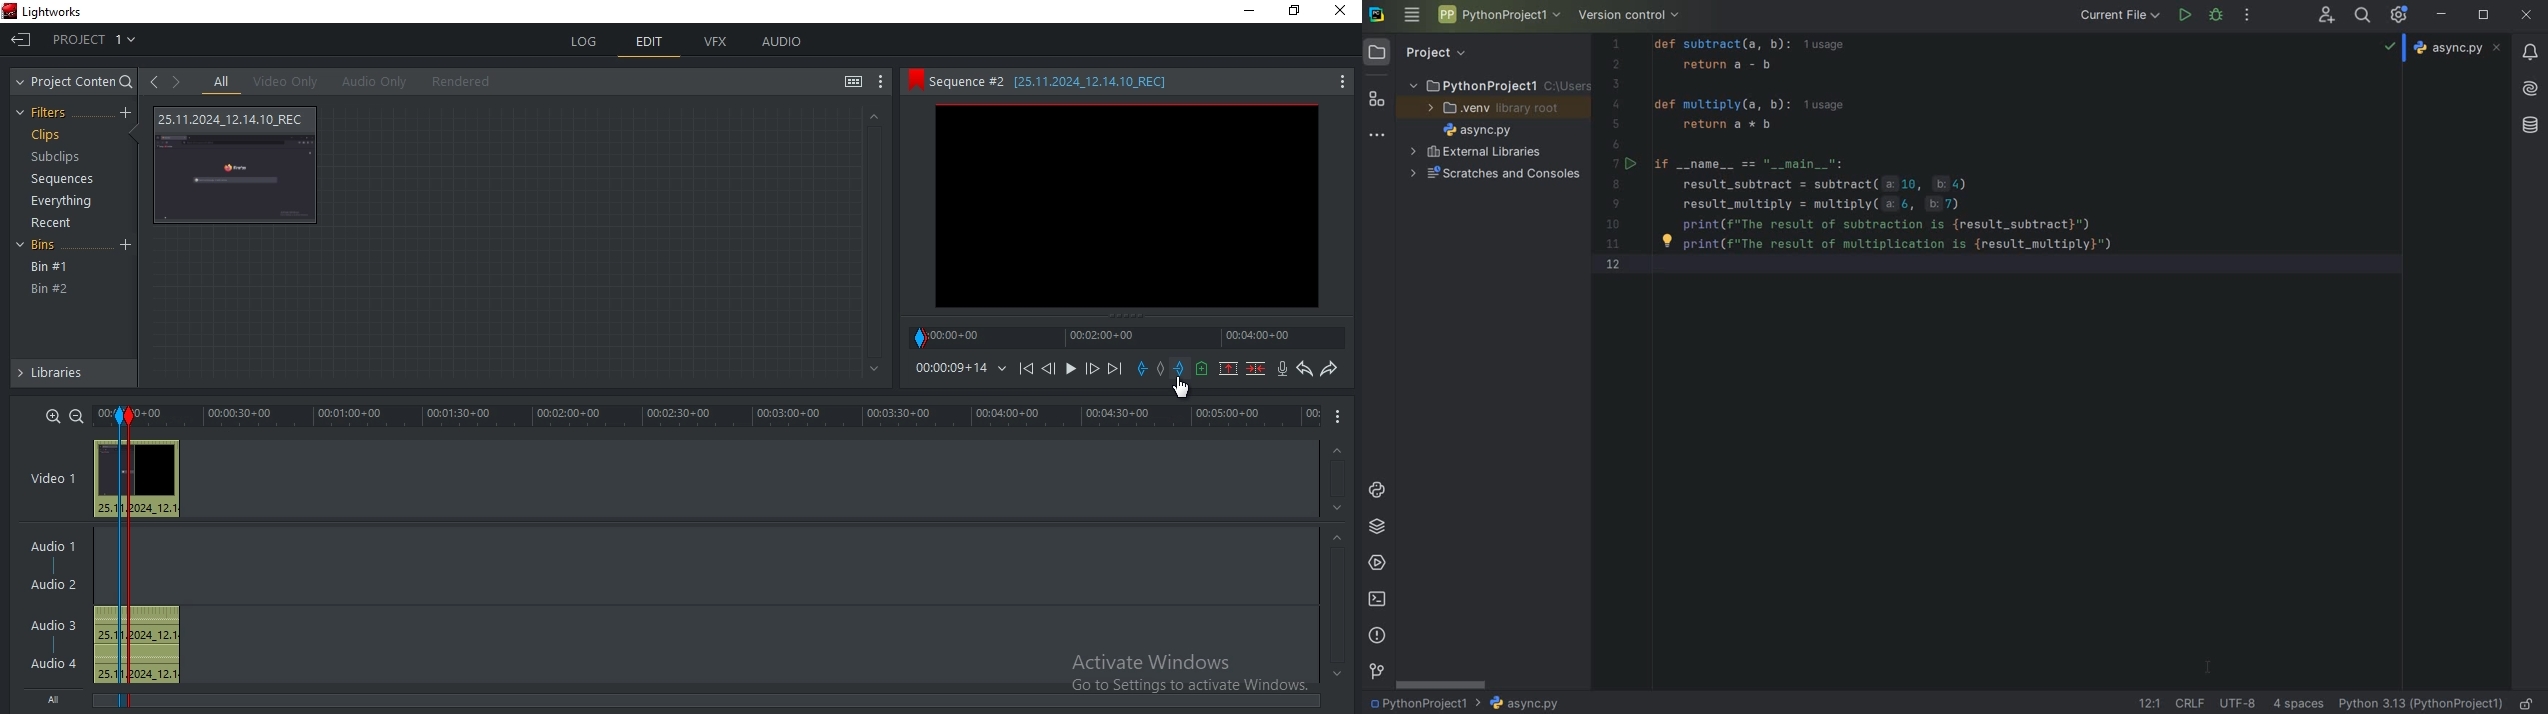 The width and height of the screenshot is (2548, 728). Describe the element at coordinates (76, 415) in the screenshot. I see `zoom out` at that location.